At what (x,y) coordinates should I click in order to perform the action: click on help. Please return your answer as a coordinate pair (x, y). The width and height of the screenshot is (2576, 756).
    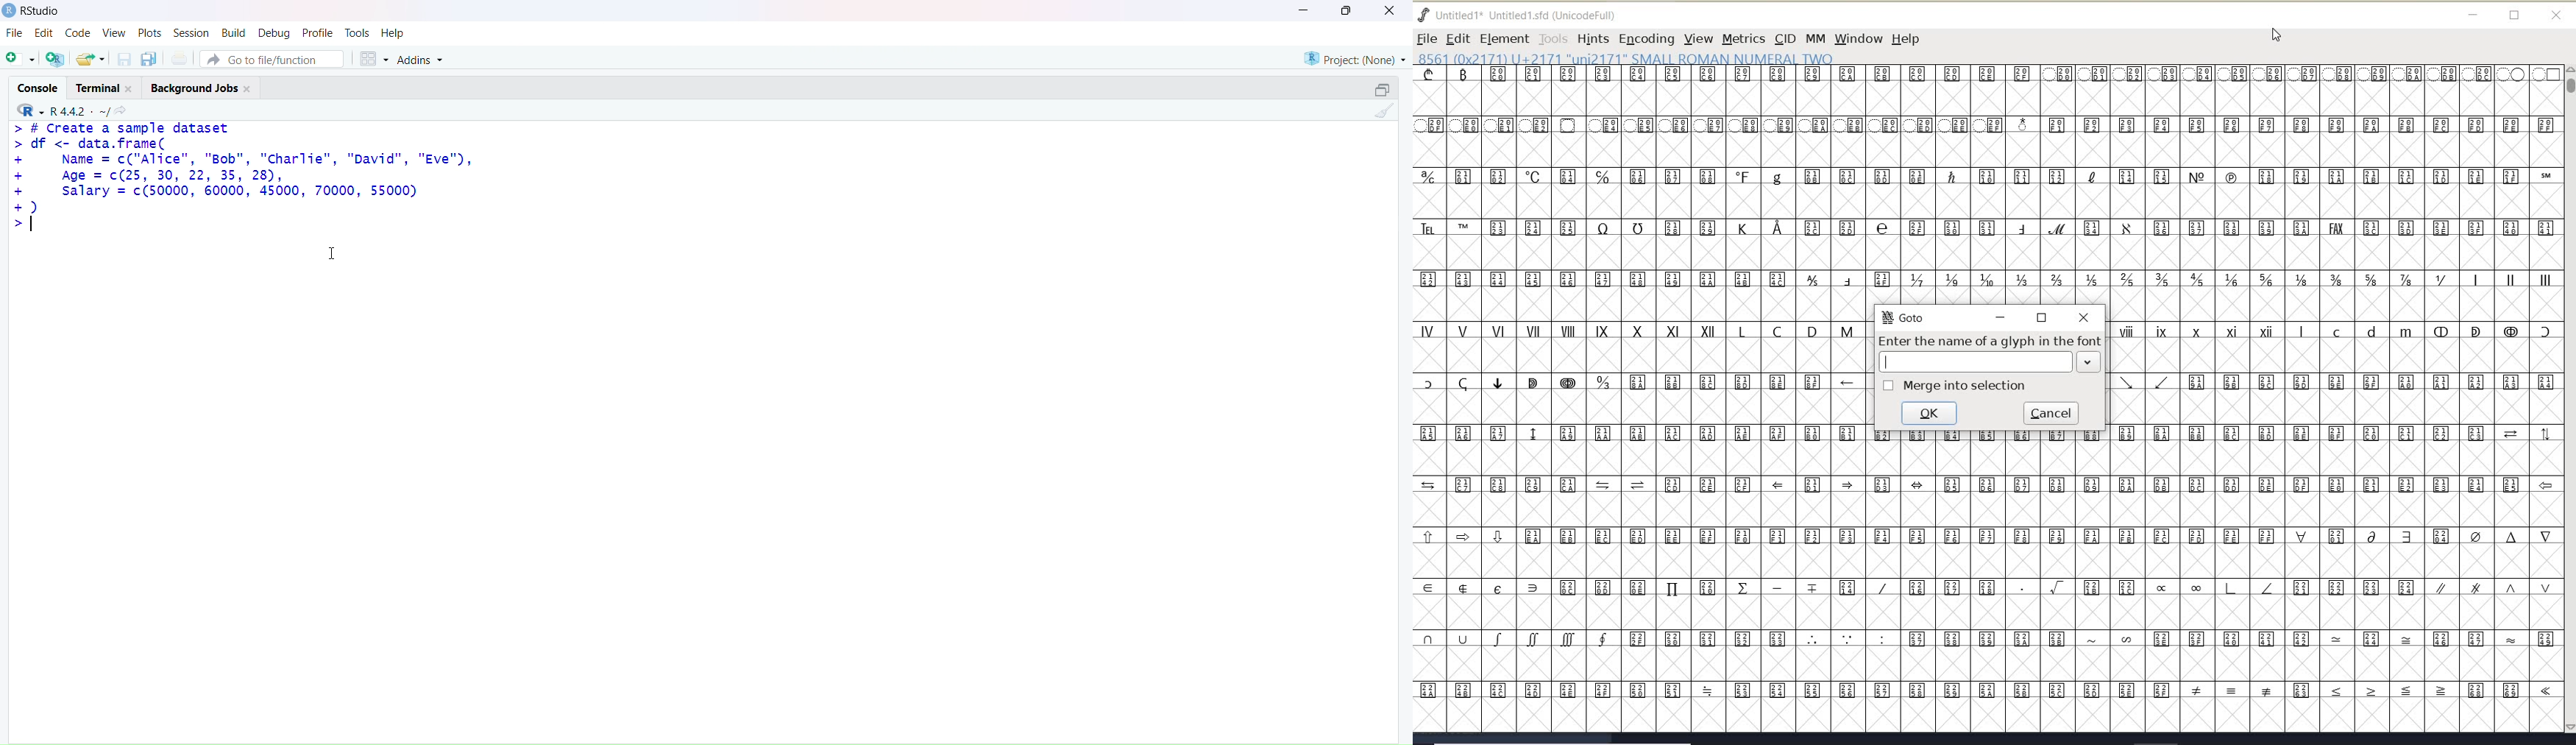
    Looking at the image, I should click on (395, 33).